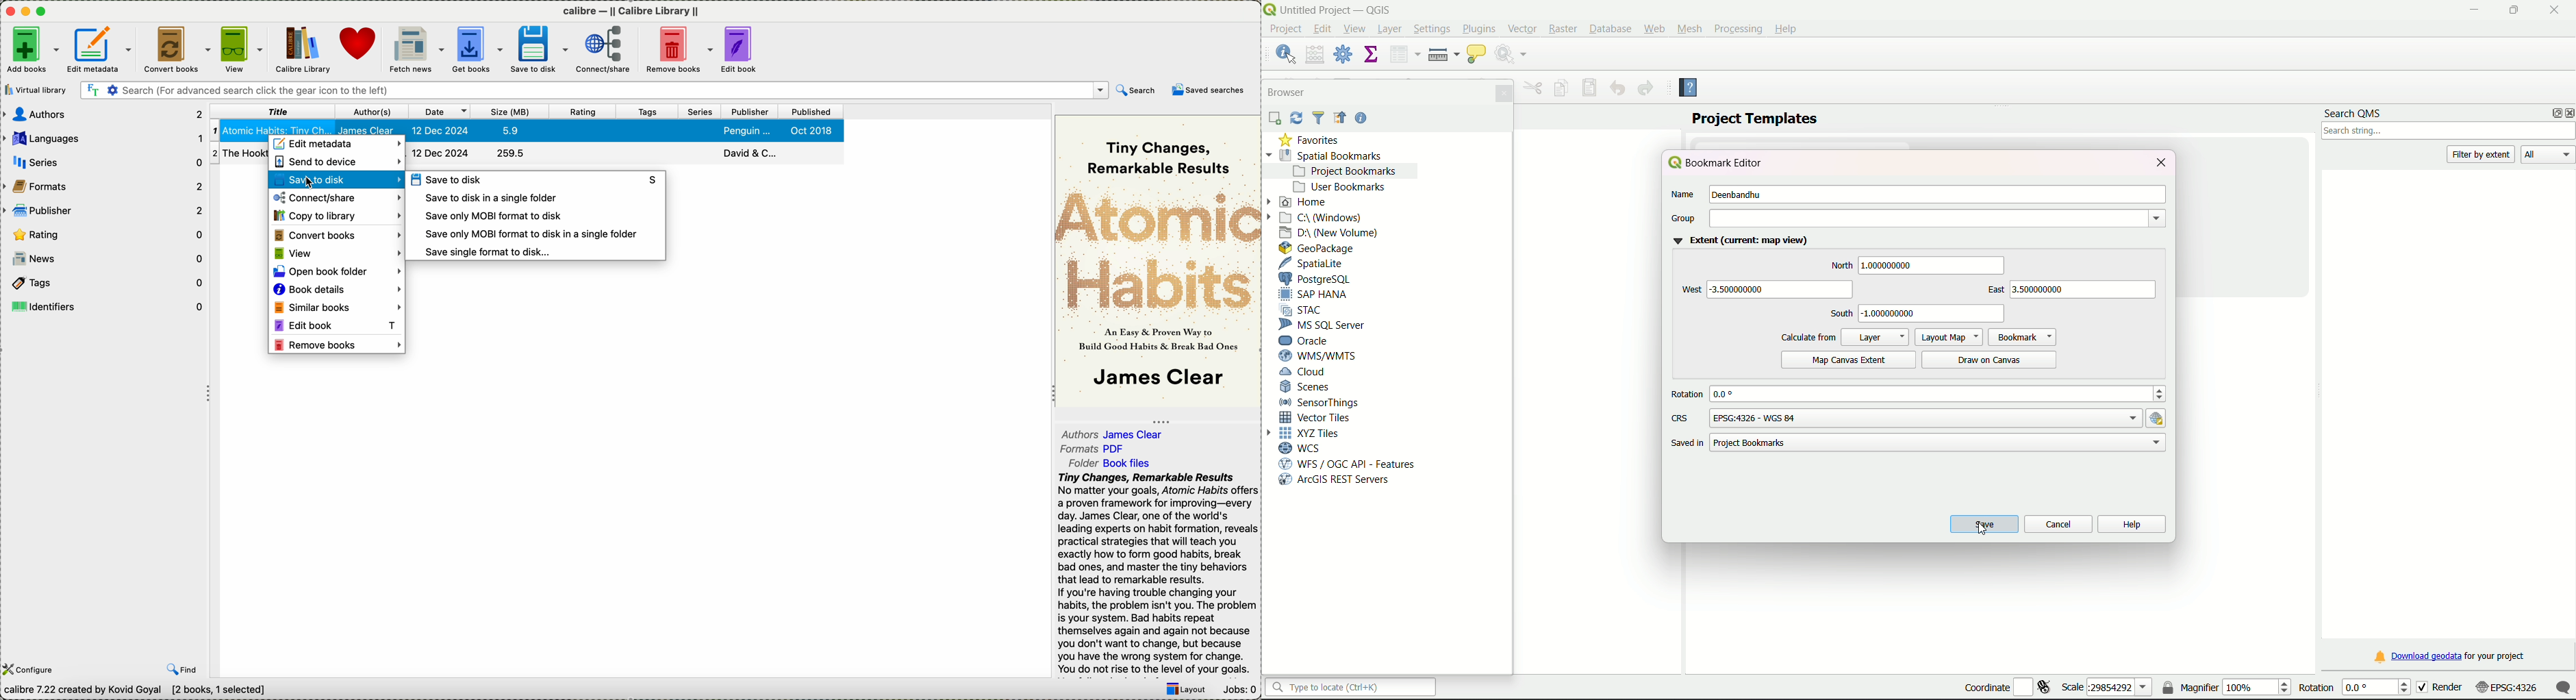 This screenshot has width=2576, height=700. Describe the element at coordinates (509, 111) in the screenshot. I see `size` at that location.